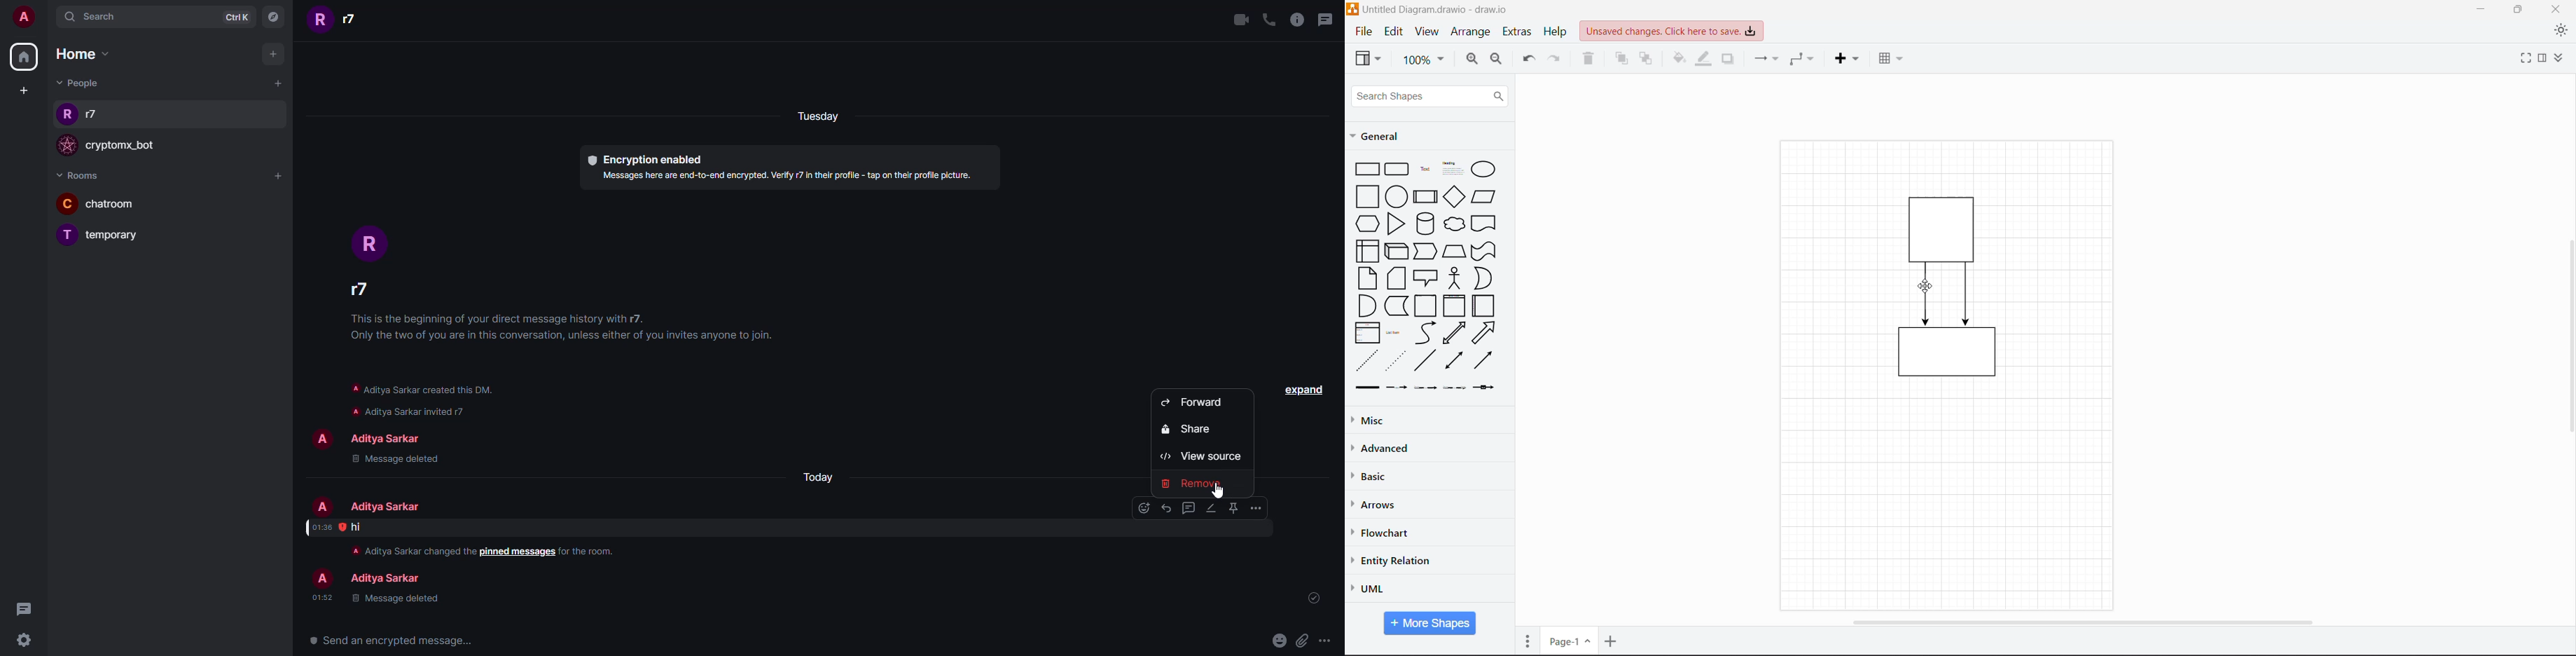 Image resolution: width=2576 pixels, height=672 pixels. Describe the element at coordinates (2563, 58) in the screenshot. I see `Expand/Collapse` at that location.